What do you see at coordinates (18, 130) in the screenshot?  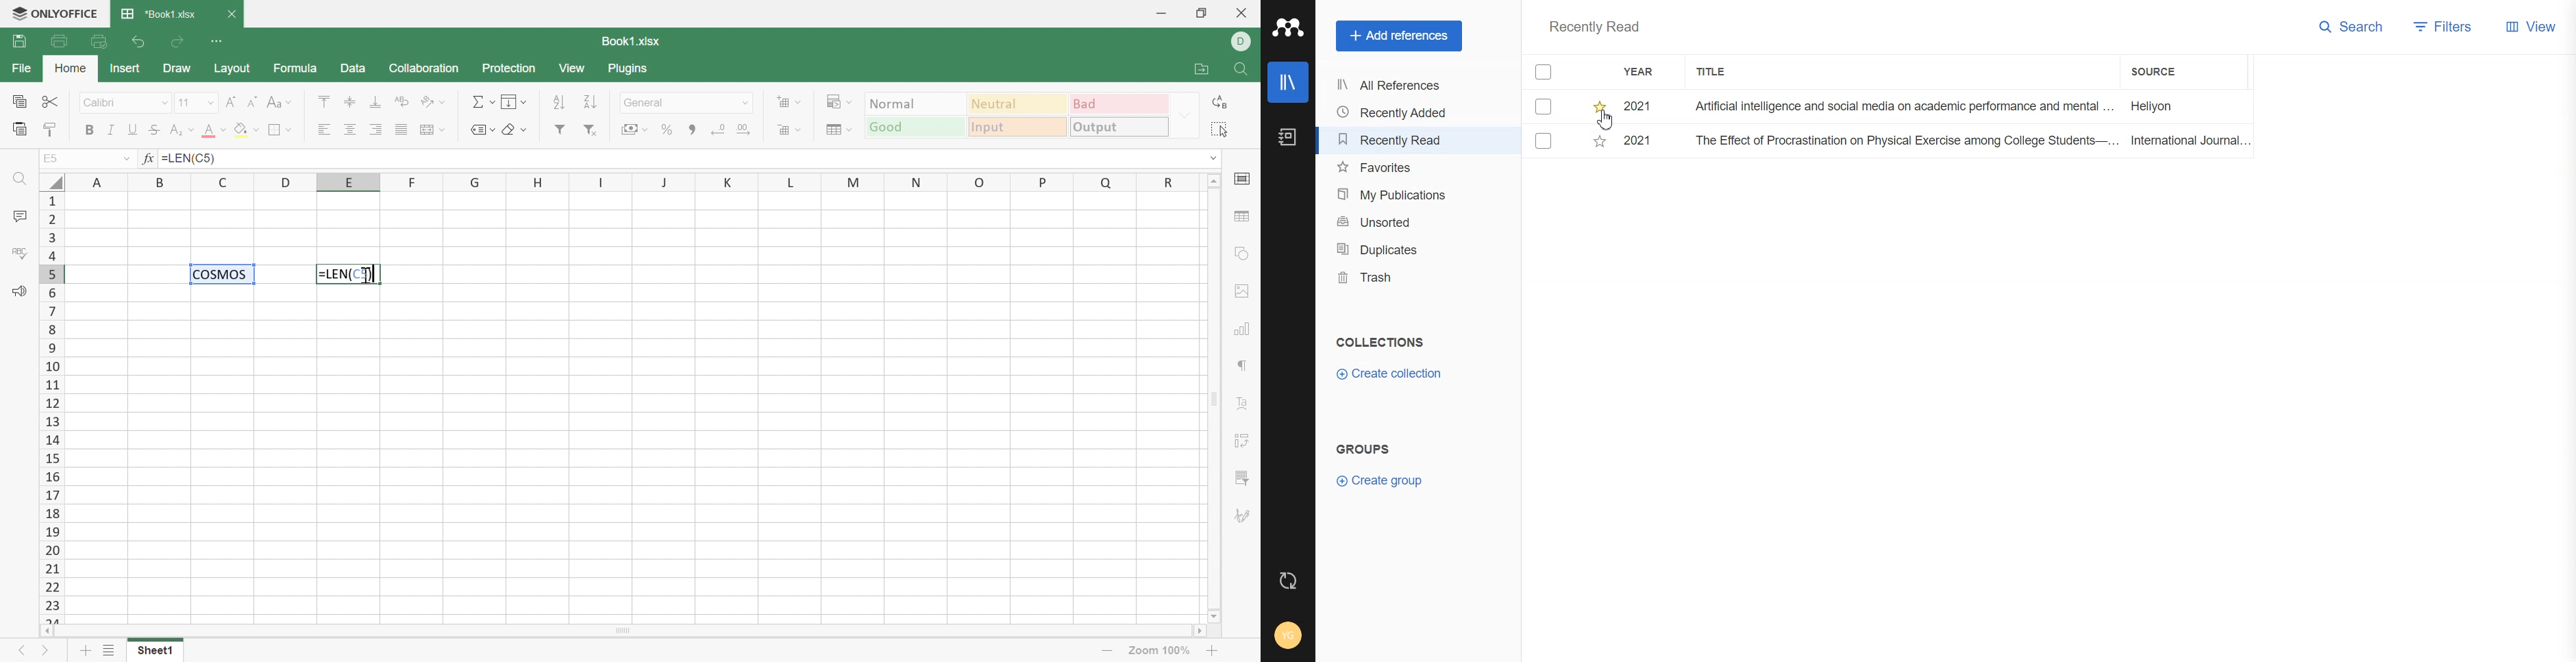 I see `Paste` at bounding box center [18, 130].